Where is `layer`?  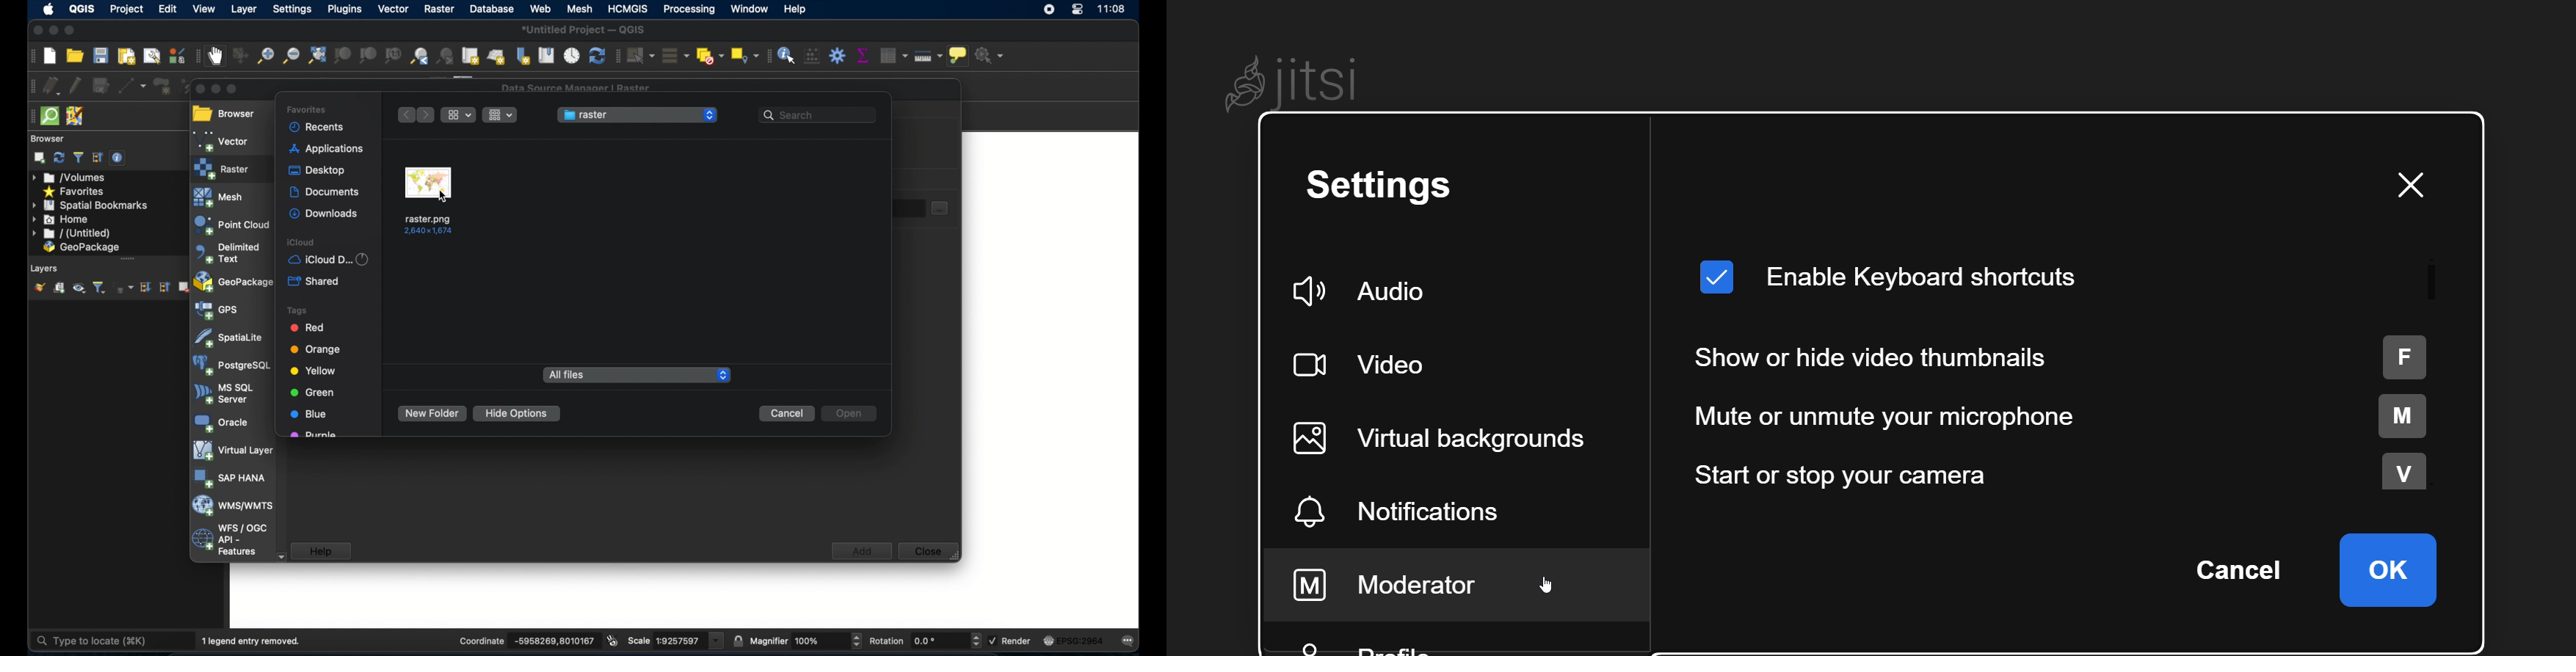
layer is located at coordinates (245, 11).